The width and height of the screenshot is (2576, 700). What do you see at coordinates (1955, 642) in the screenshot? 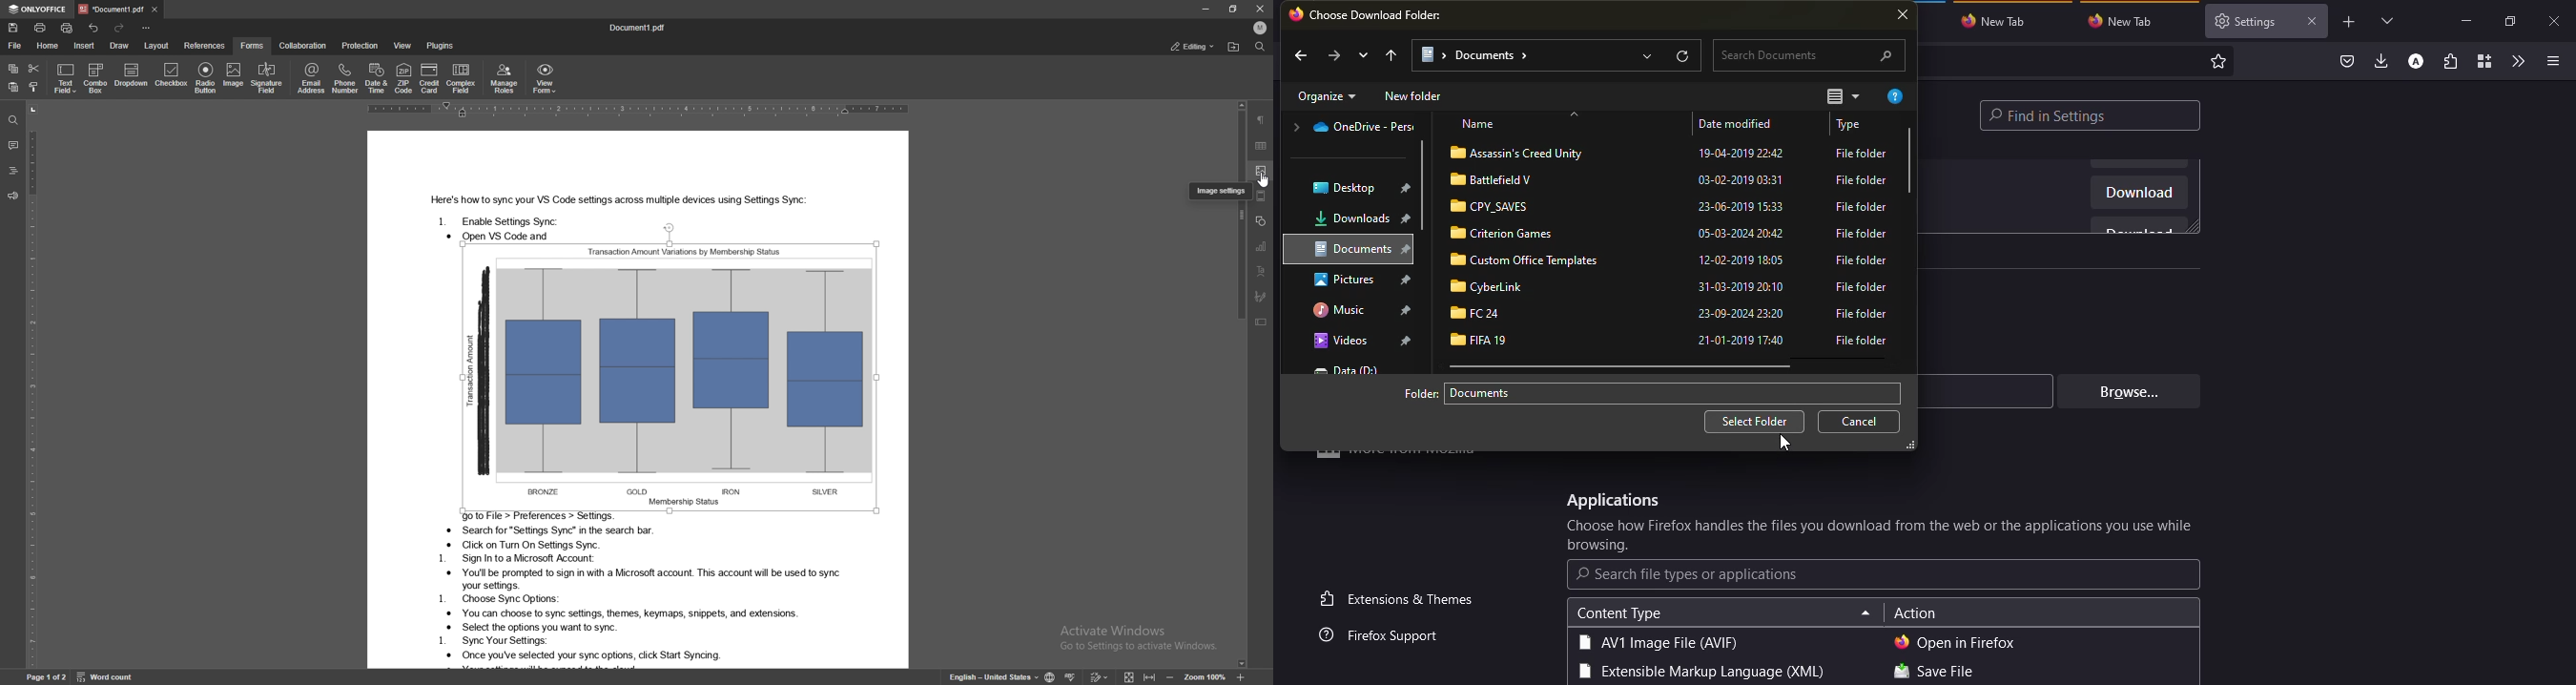
I see `open` at bounding box center [1955, 642].